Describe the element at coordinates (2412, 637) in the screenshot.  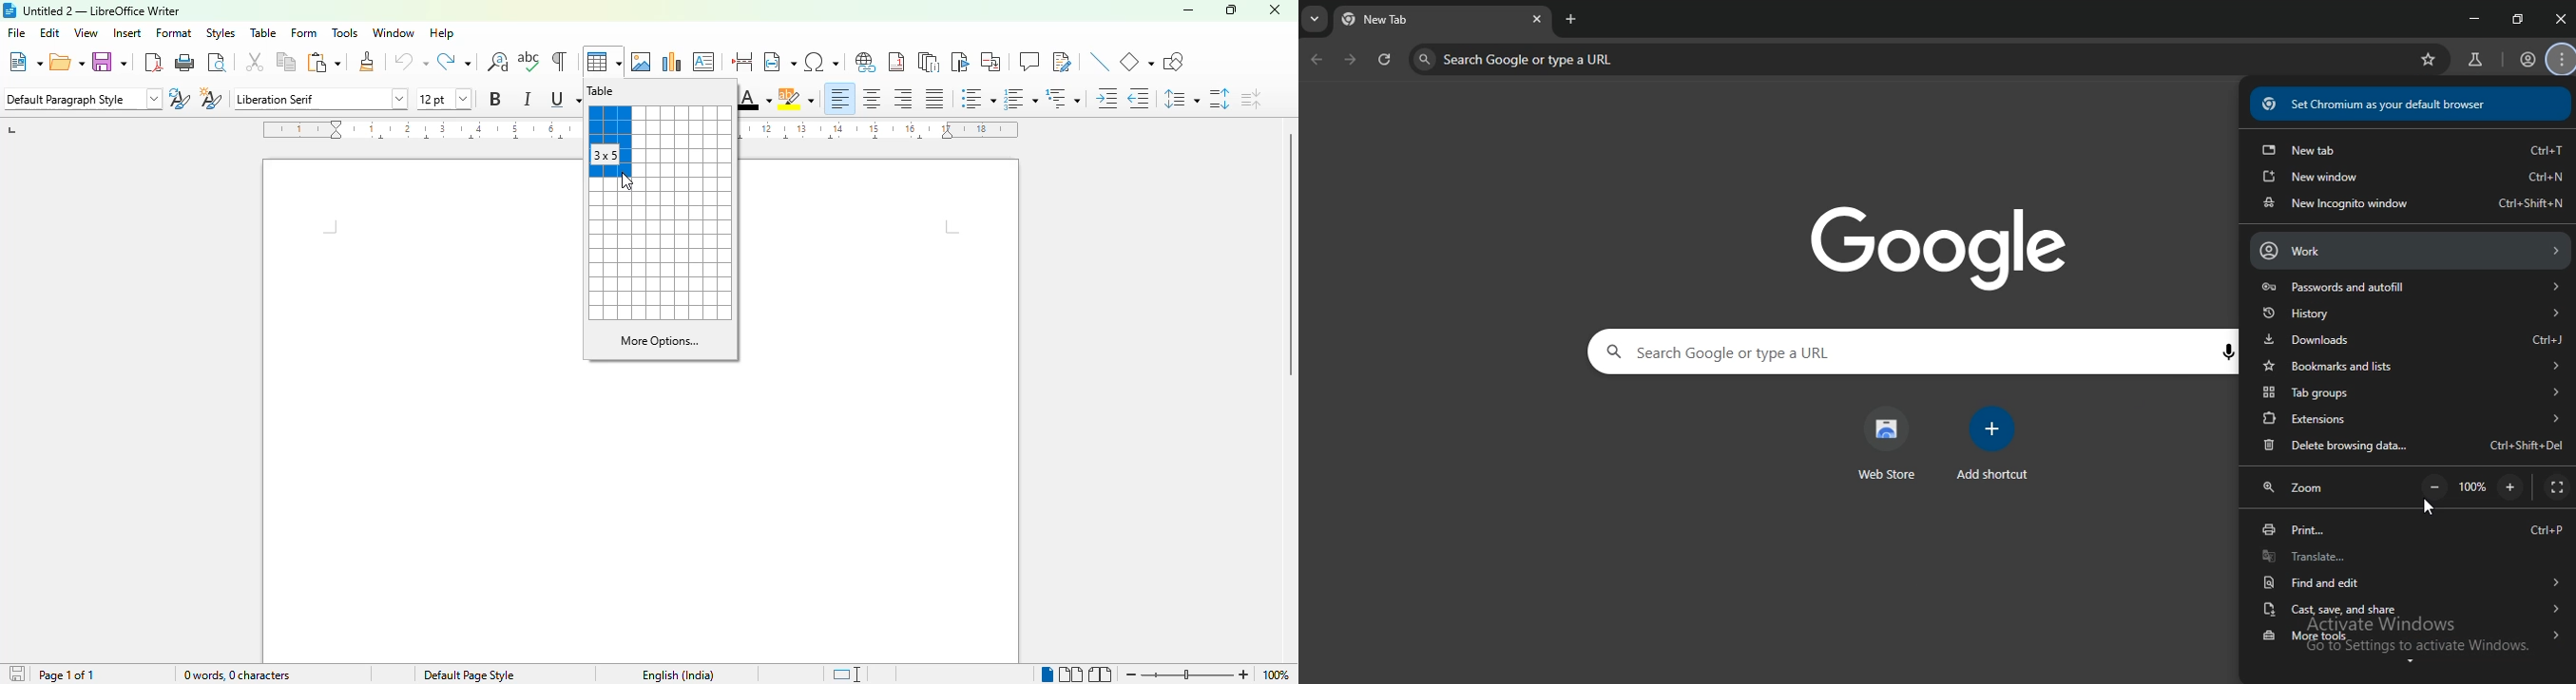
I see `more tools` at that location.